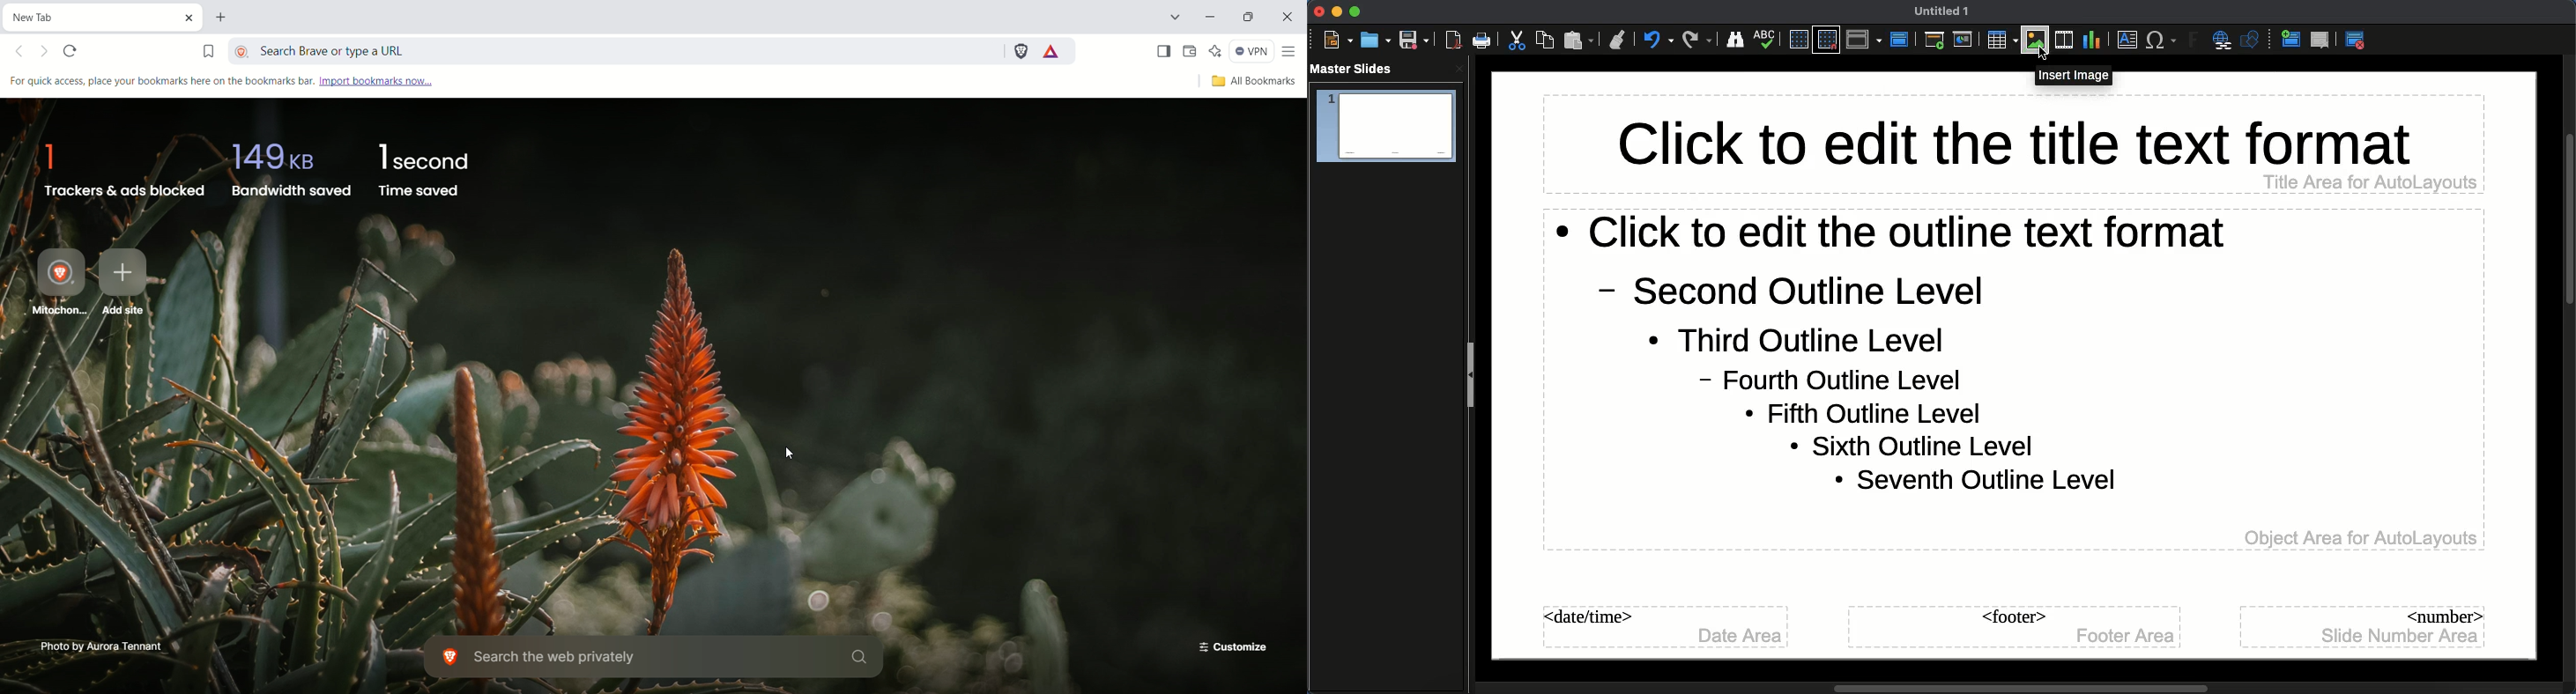 The height and width of the screenshot is (700, 2576). What do you see at coordinates (1287, 19) in the screenshot?
I see `close` at bounding box center [1287, 19].